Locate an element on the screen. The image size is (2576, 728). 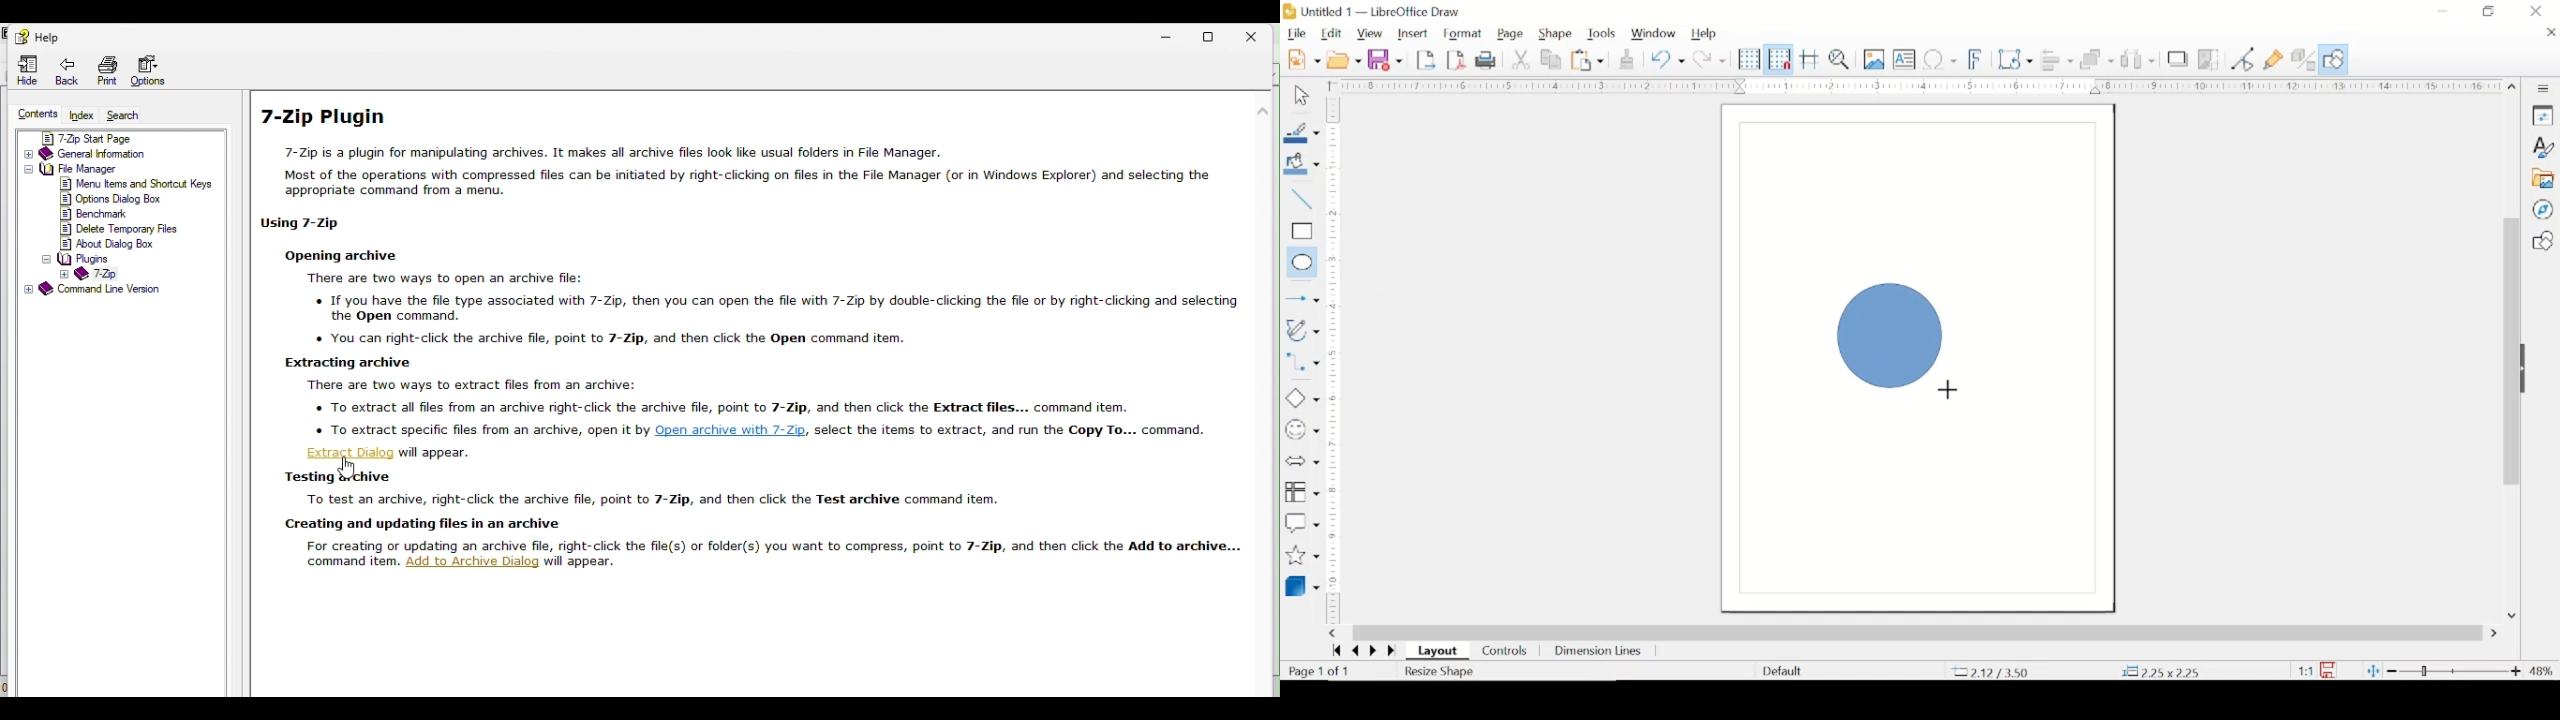
ellipse drawing is located at coordinates (1881, 332).